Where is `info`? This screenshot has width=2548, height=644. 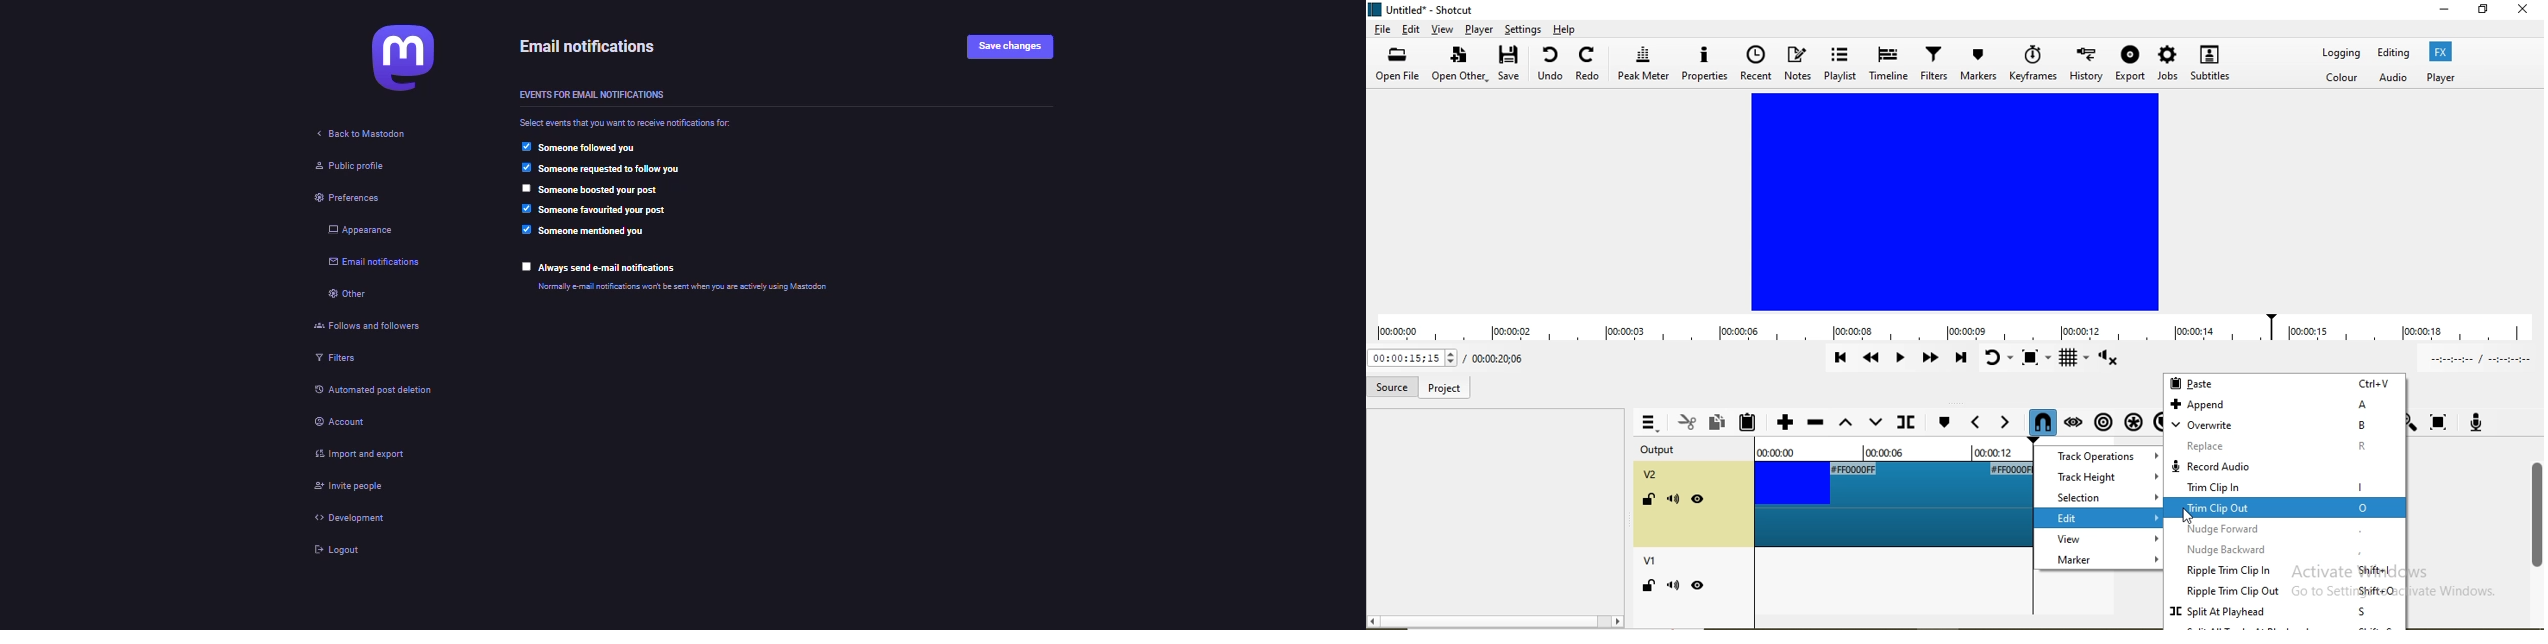 info is located at coordinates (741, 286).